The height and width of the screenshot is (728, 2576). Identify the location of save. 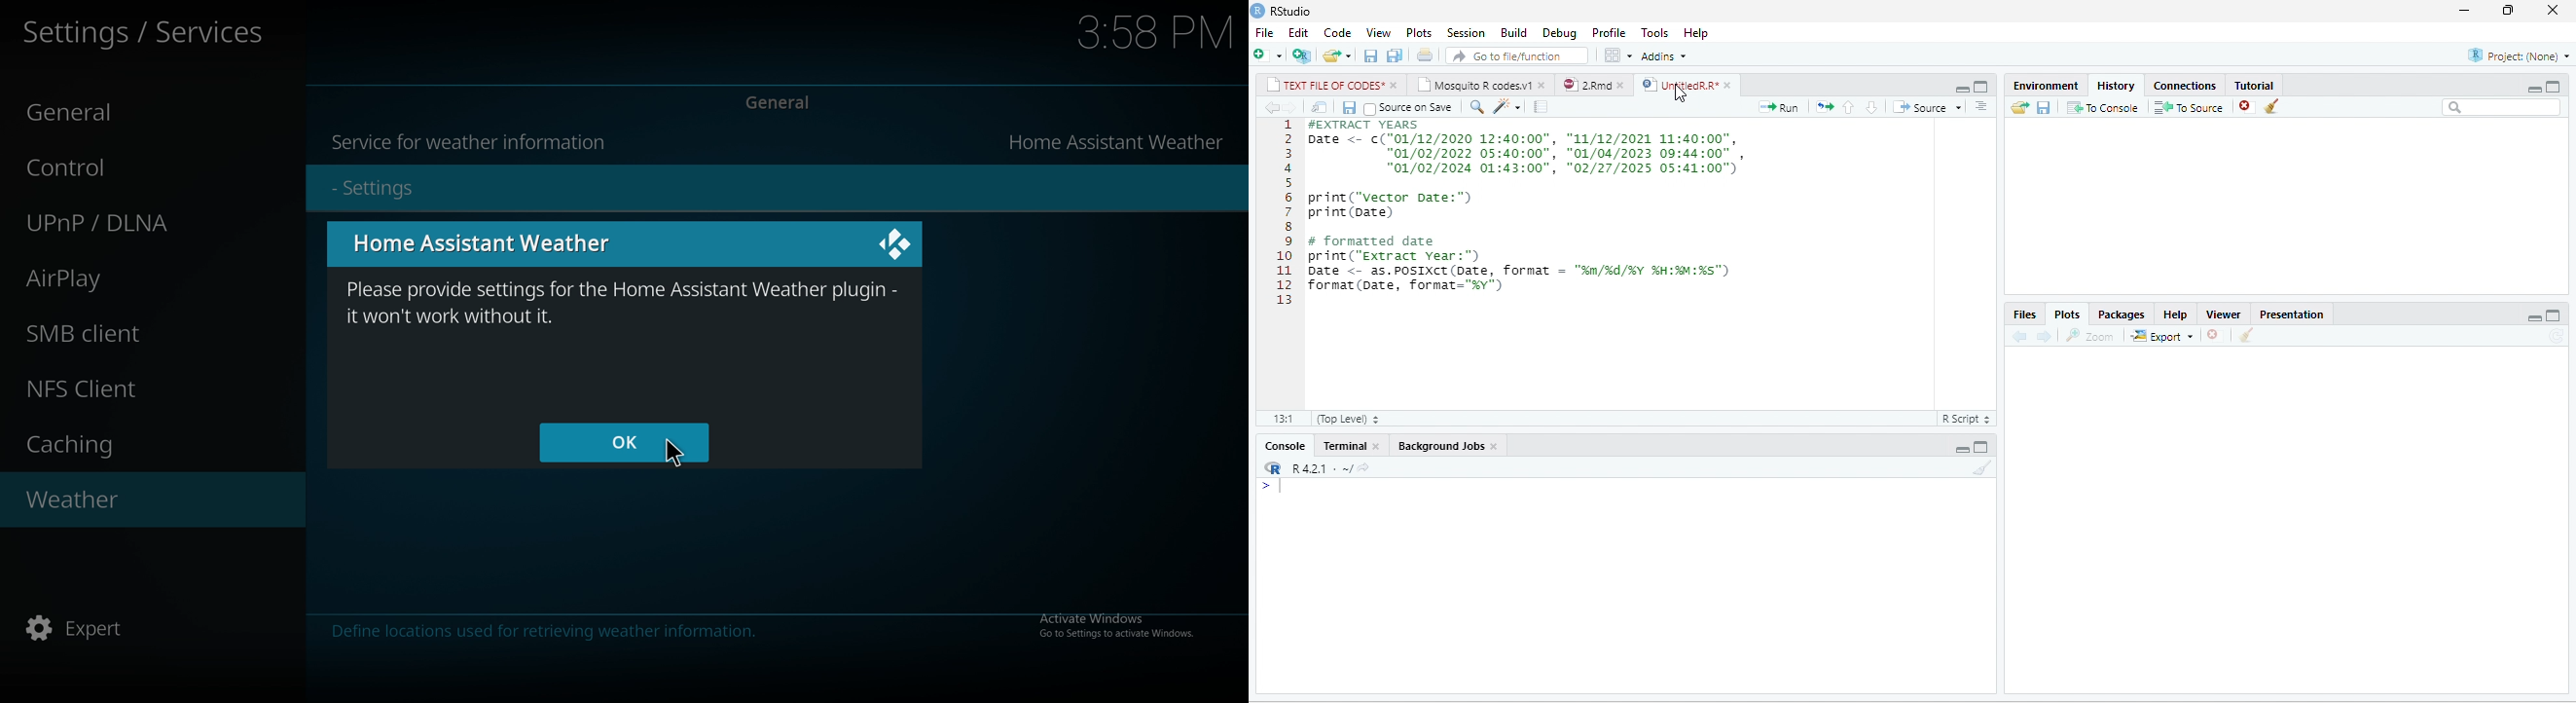
(1371, 56).